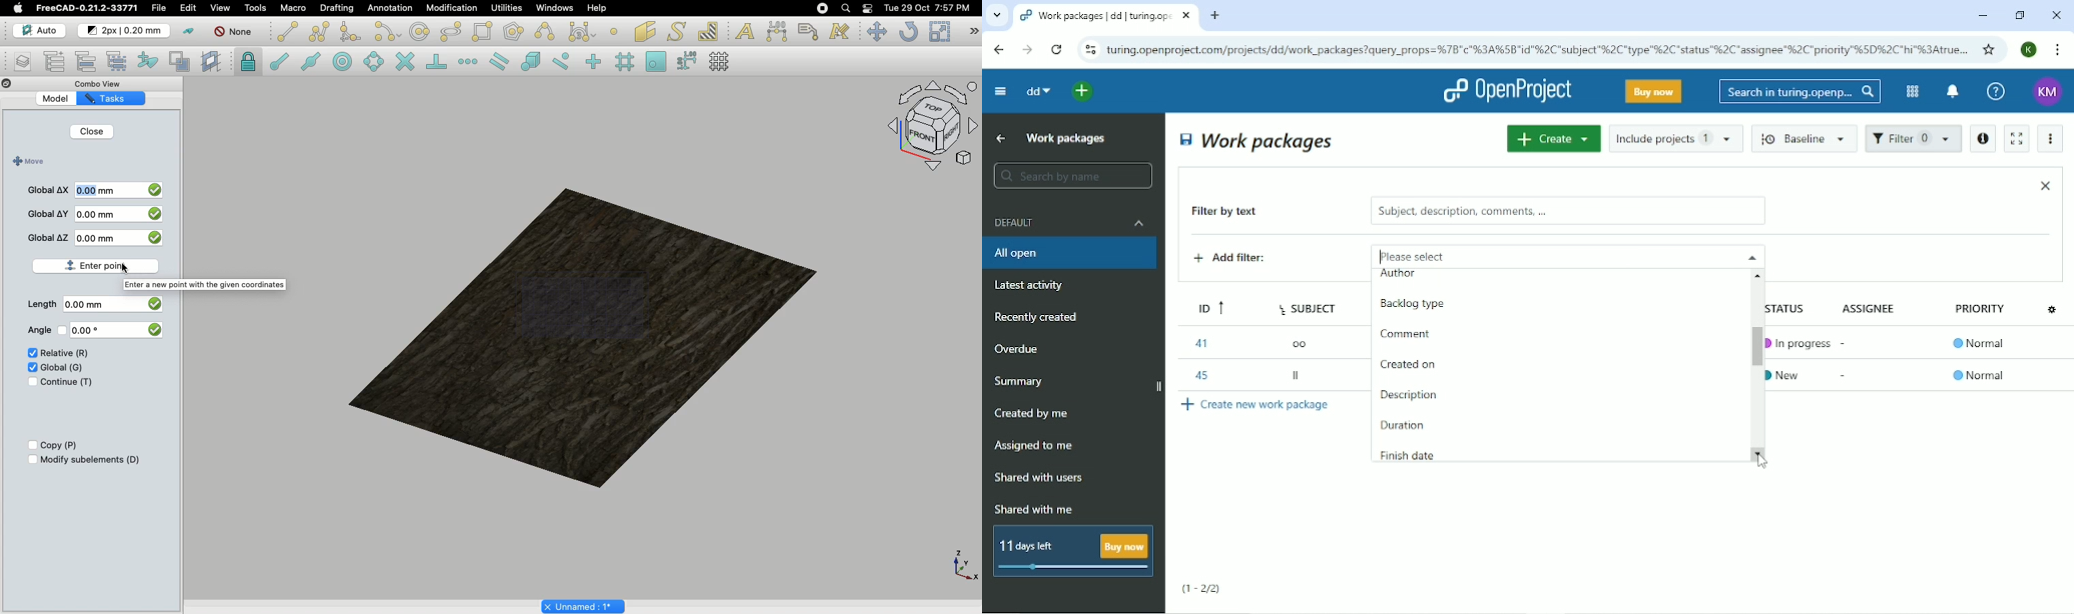  I want to click on Default, so click(1071, 222).